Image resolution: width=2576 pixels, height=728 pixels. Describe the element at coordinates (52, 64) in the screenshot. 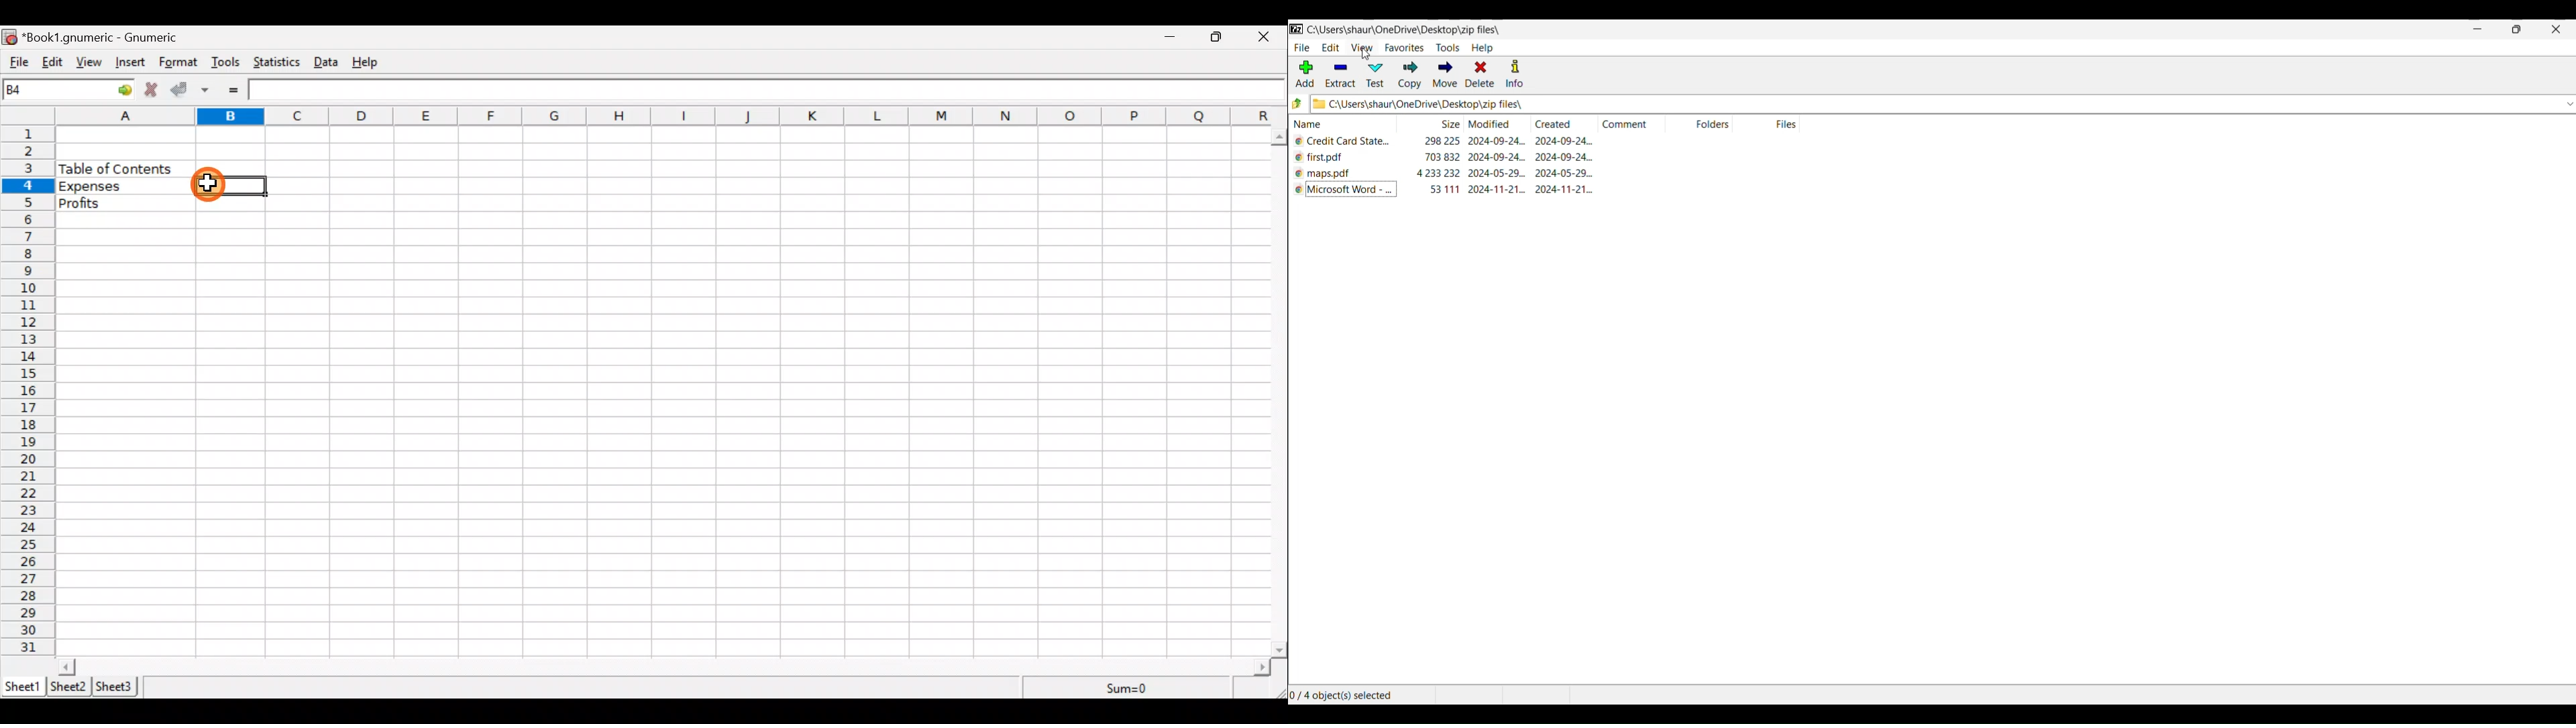

I see `Edit` at that location.